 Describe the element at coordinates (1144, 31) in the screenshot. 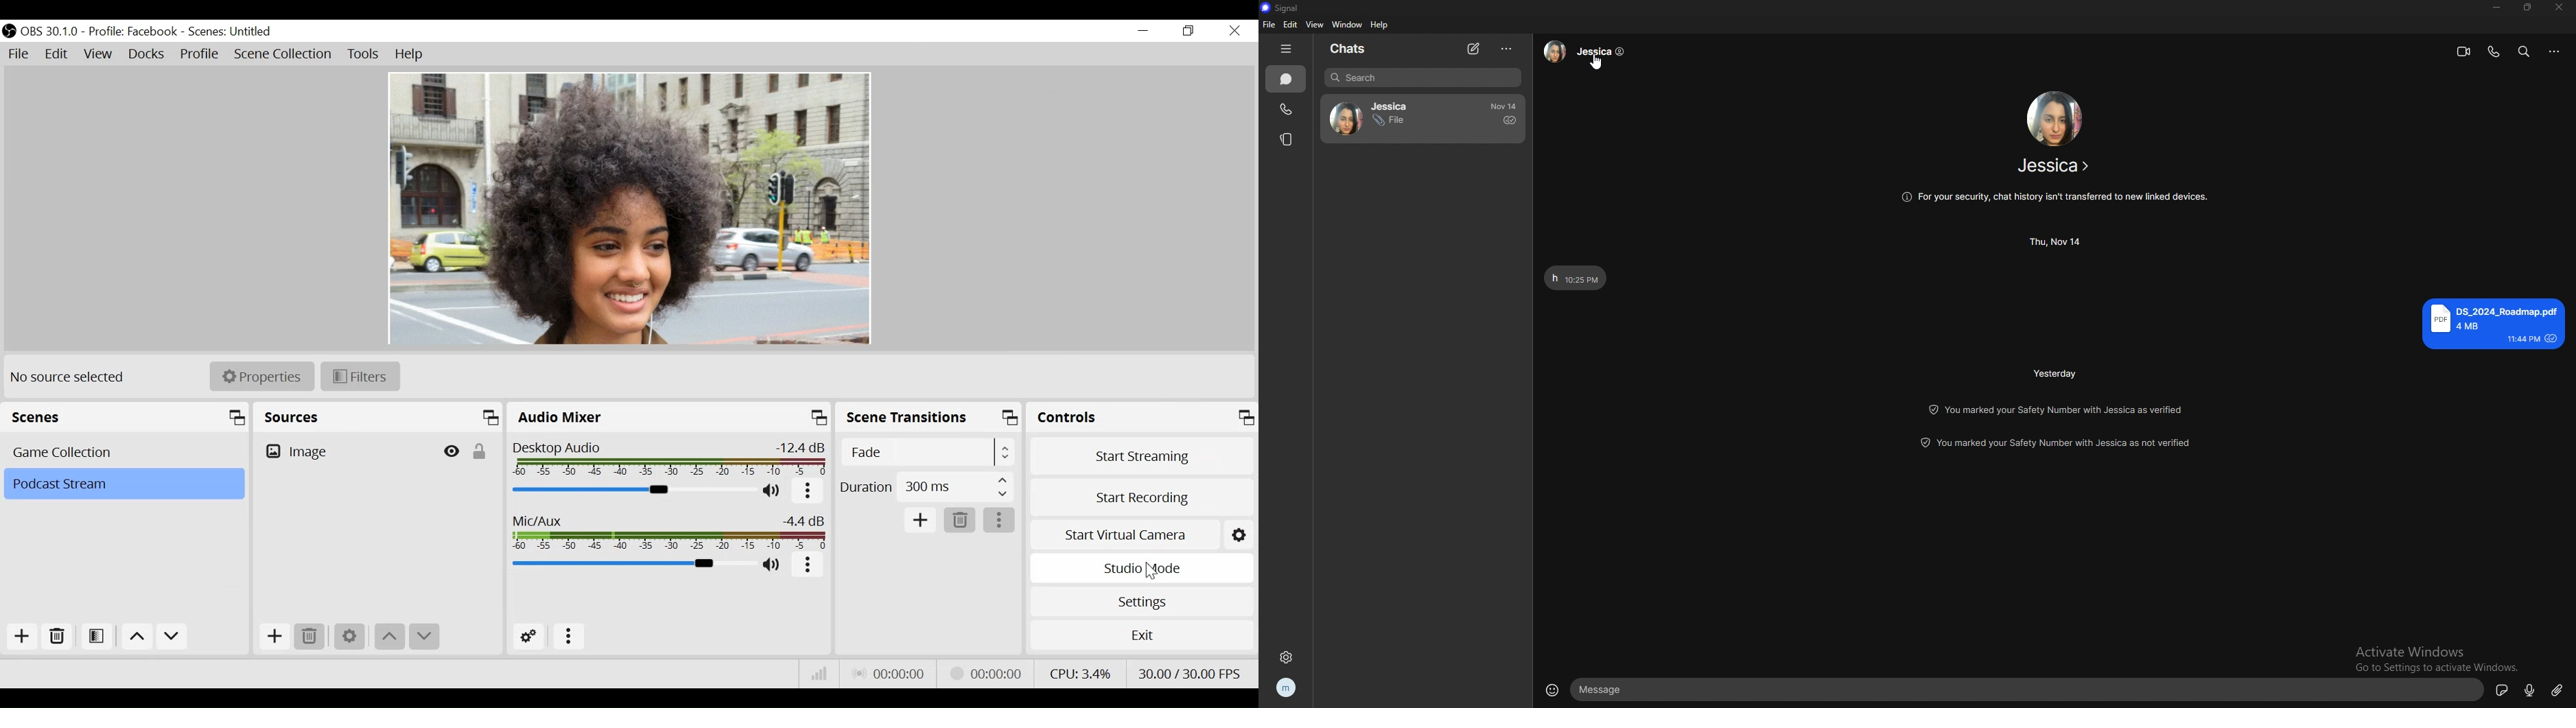

I see `minimize` at that location.